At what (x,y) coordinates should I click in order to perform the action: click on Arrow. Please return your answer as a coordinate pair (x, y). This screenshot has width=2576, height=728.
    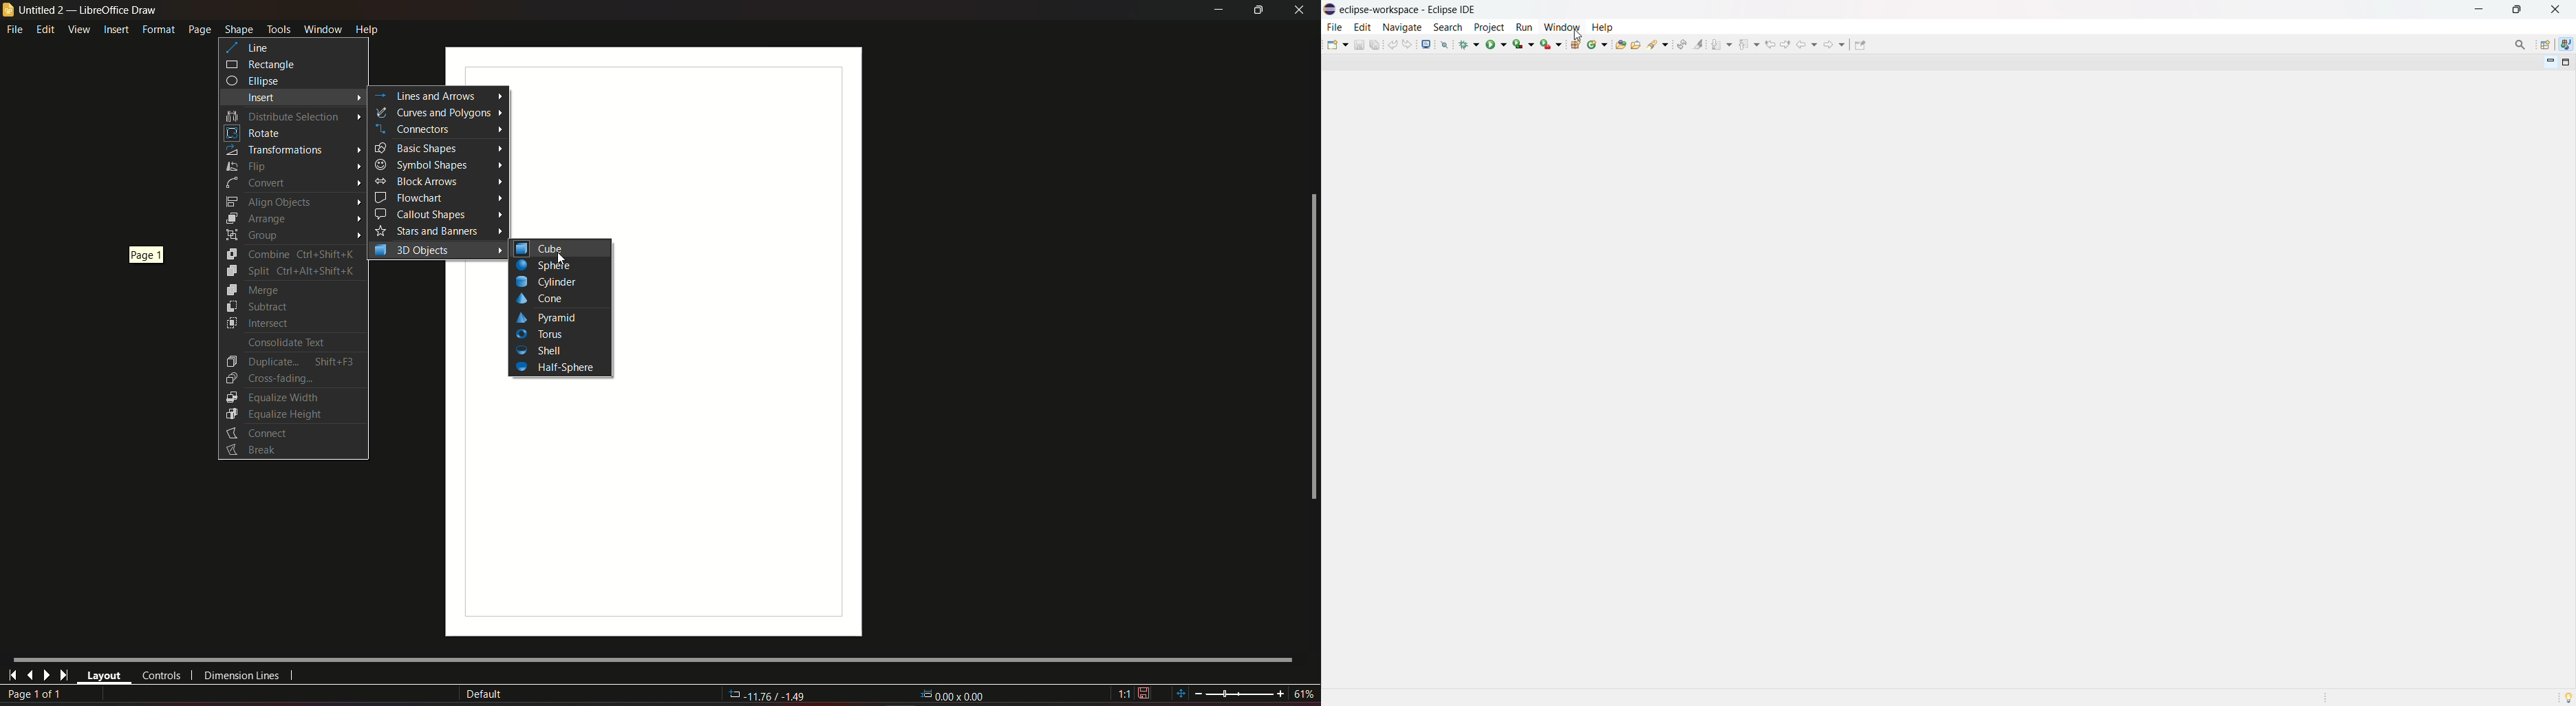
    Looking at the image, I should click on (498, 180).